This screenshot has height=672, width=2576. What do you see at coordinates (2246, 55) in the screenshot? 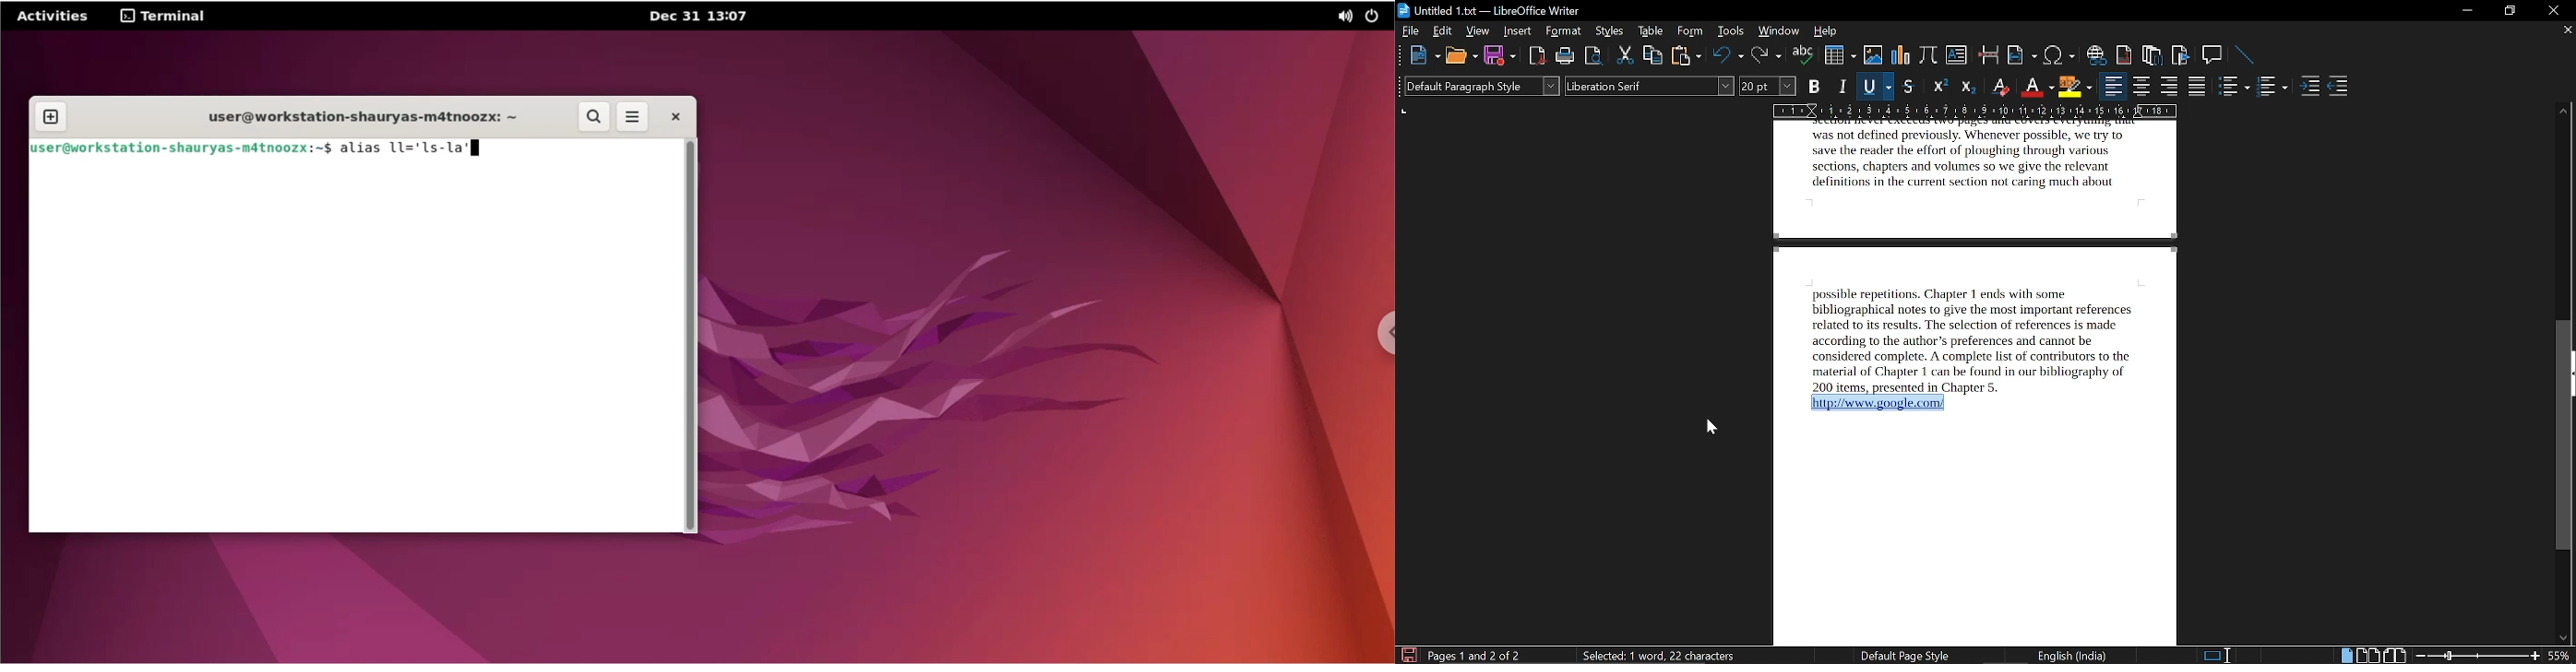
I see `line` at bounding box center [2246, 55].